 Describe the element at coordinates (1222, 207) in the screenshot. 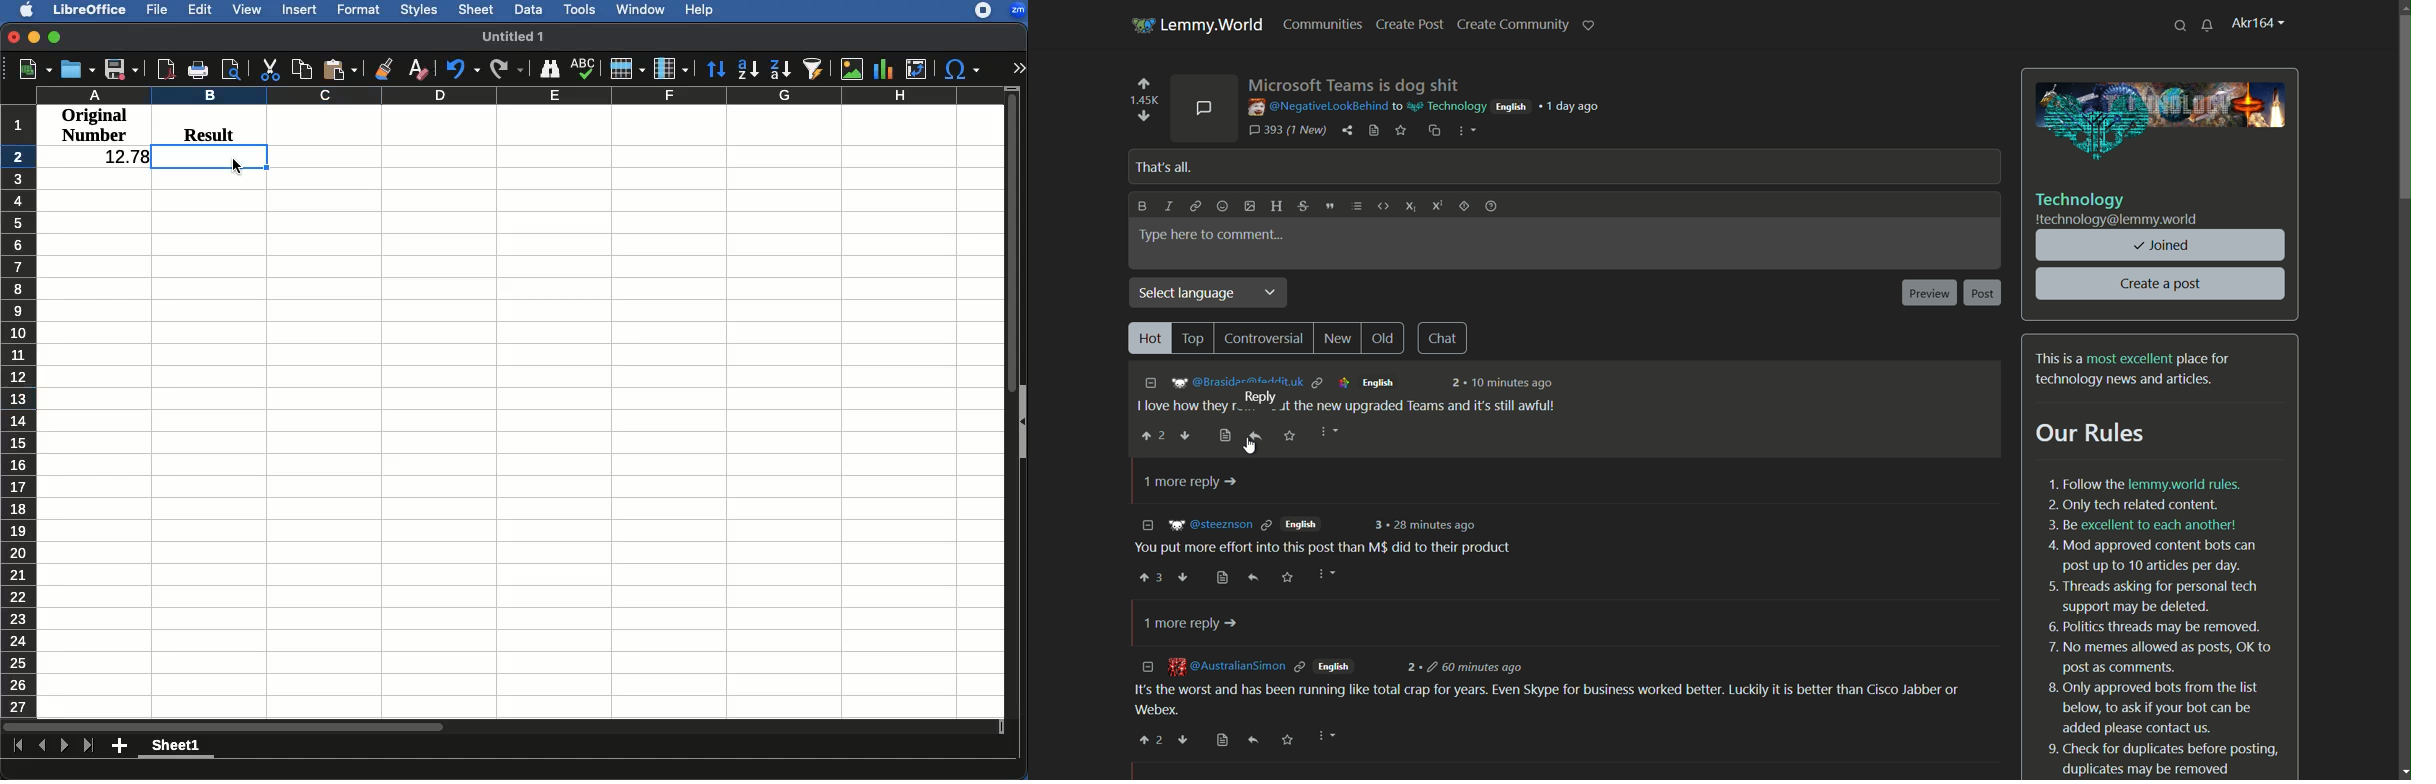

I see `add emoji` at that location.